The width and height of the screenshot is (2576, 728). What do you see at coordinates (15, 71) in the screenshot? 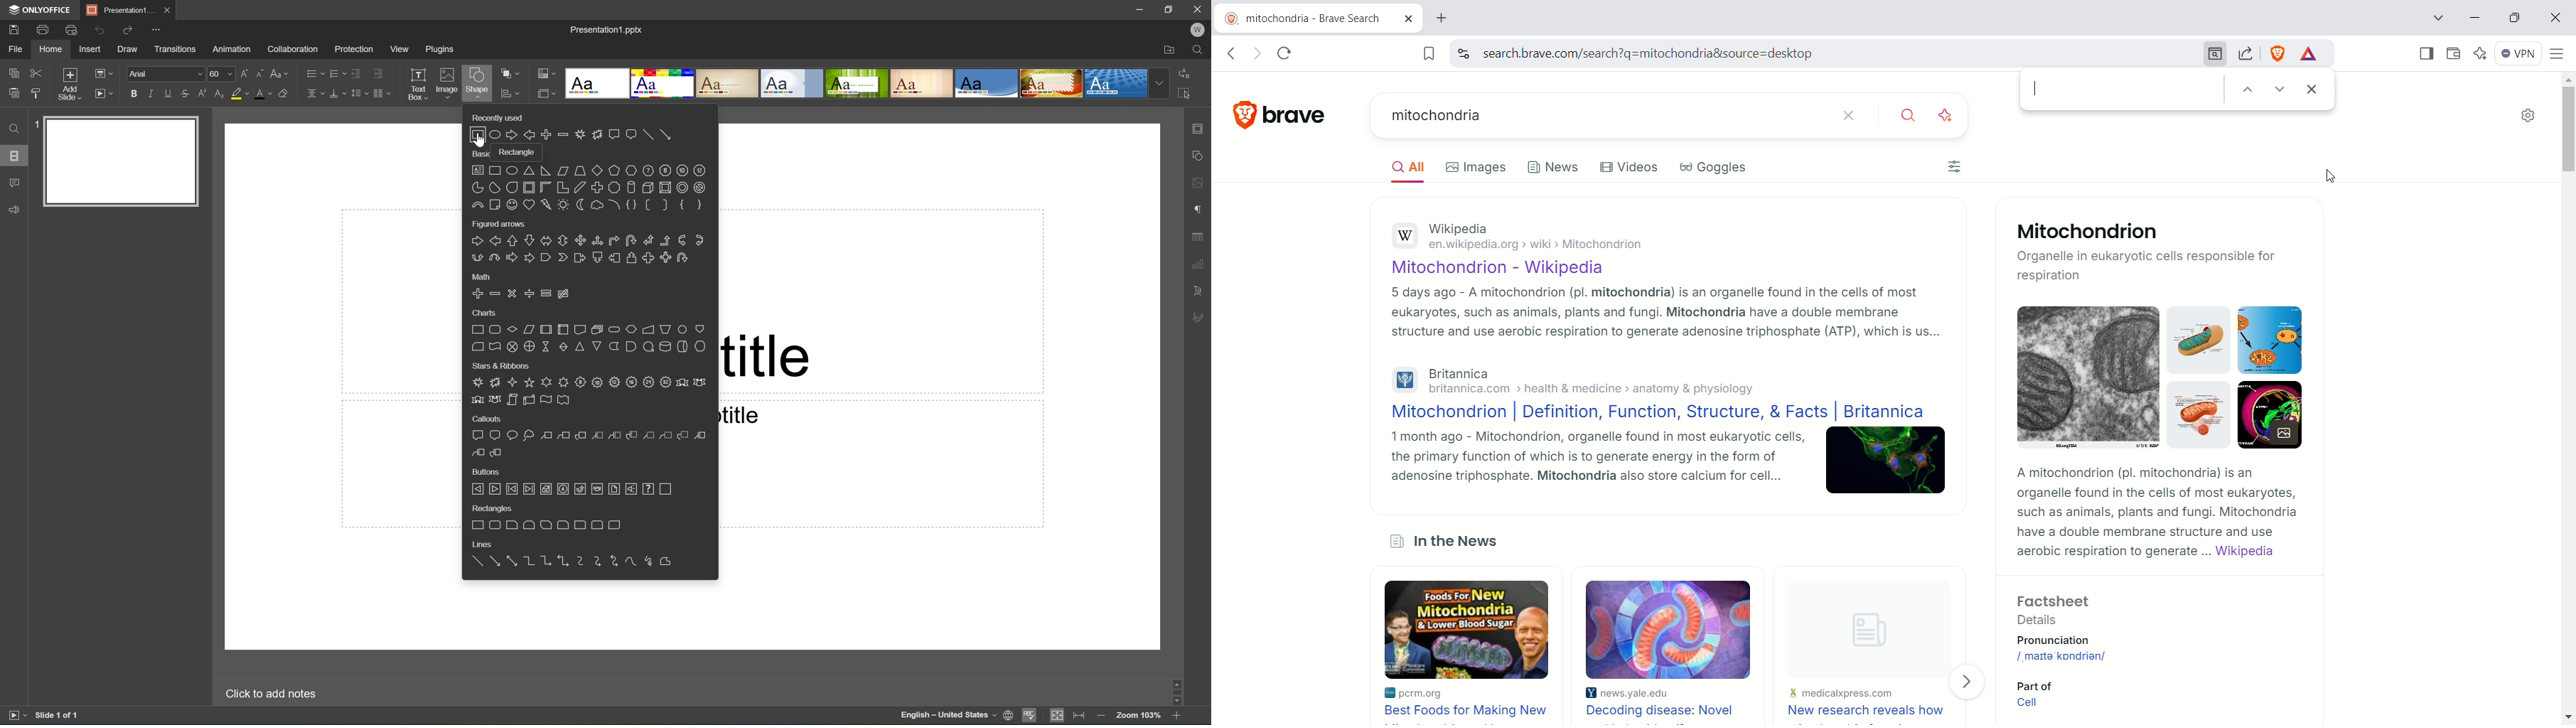
I see `Copy` at bounding box center [15, 71].